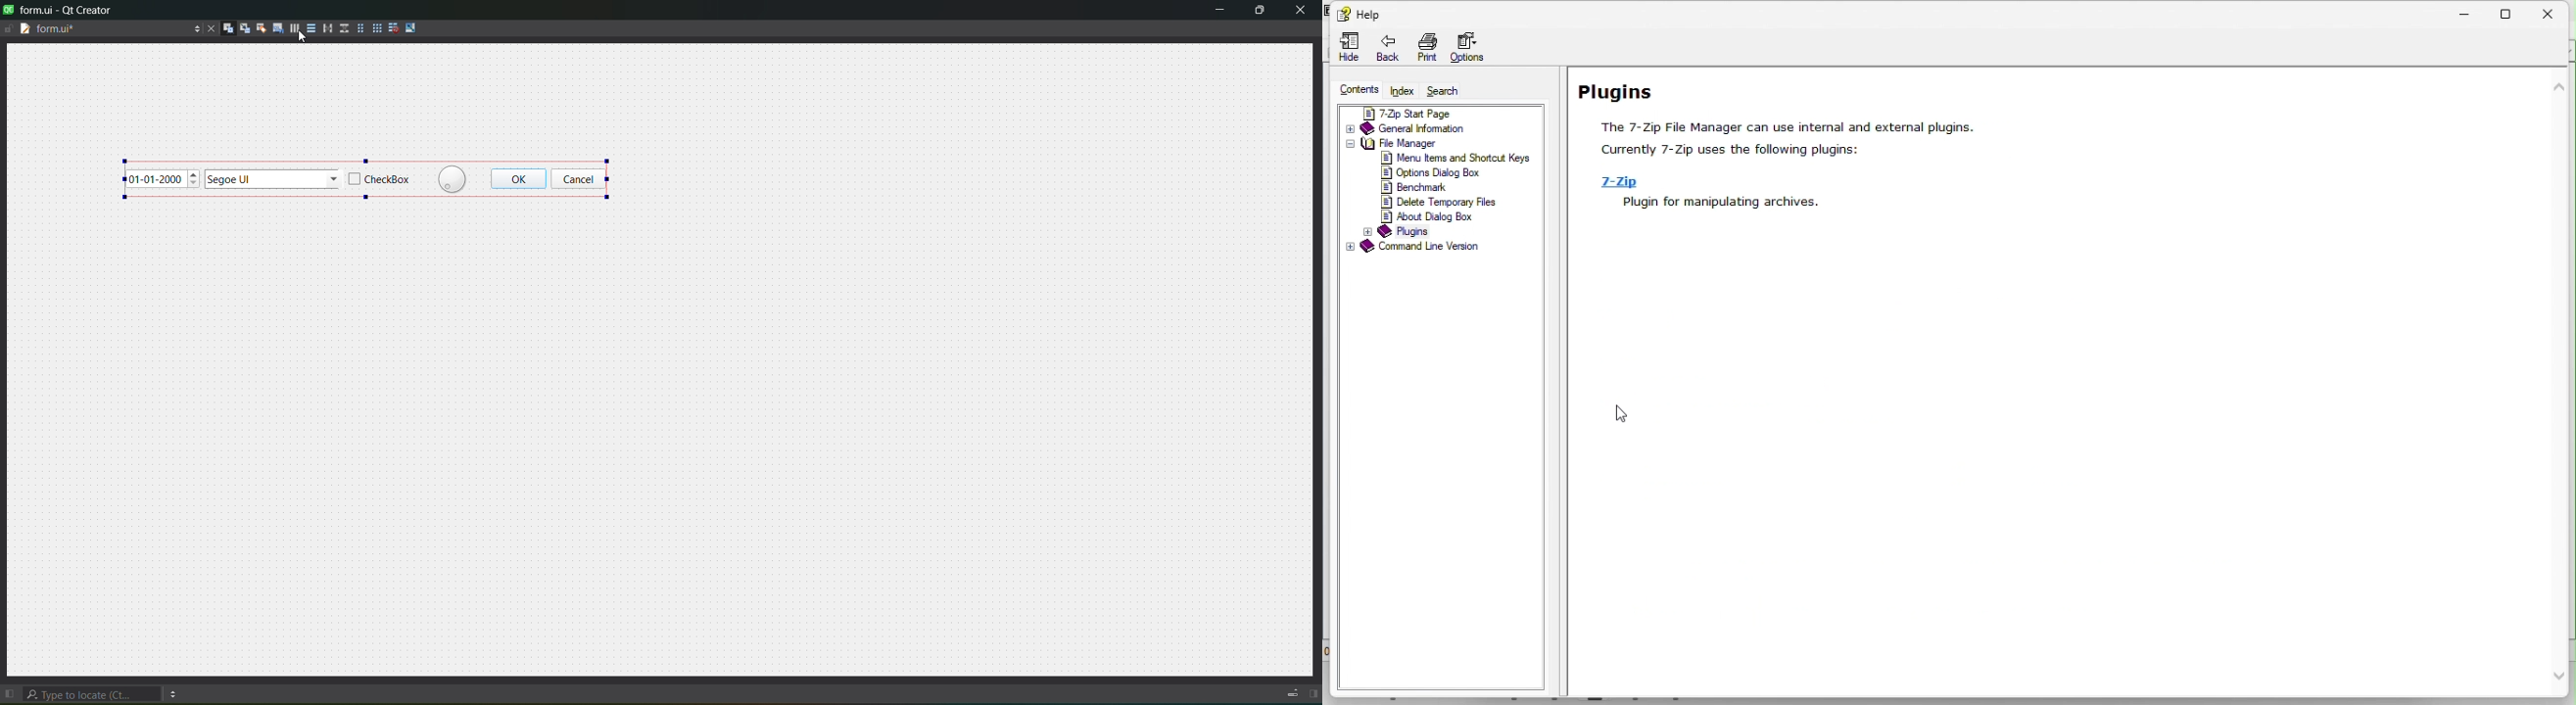  What do you see at coordinates (91, 691) in the screenshot?
I see `search` at bounding box center [91, 691].